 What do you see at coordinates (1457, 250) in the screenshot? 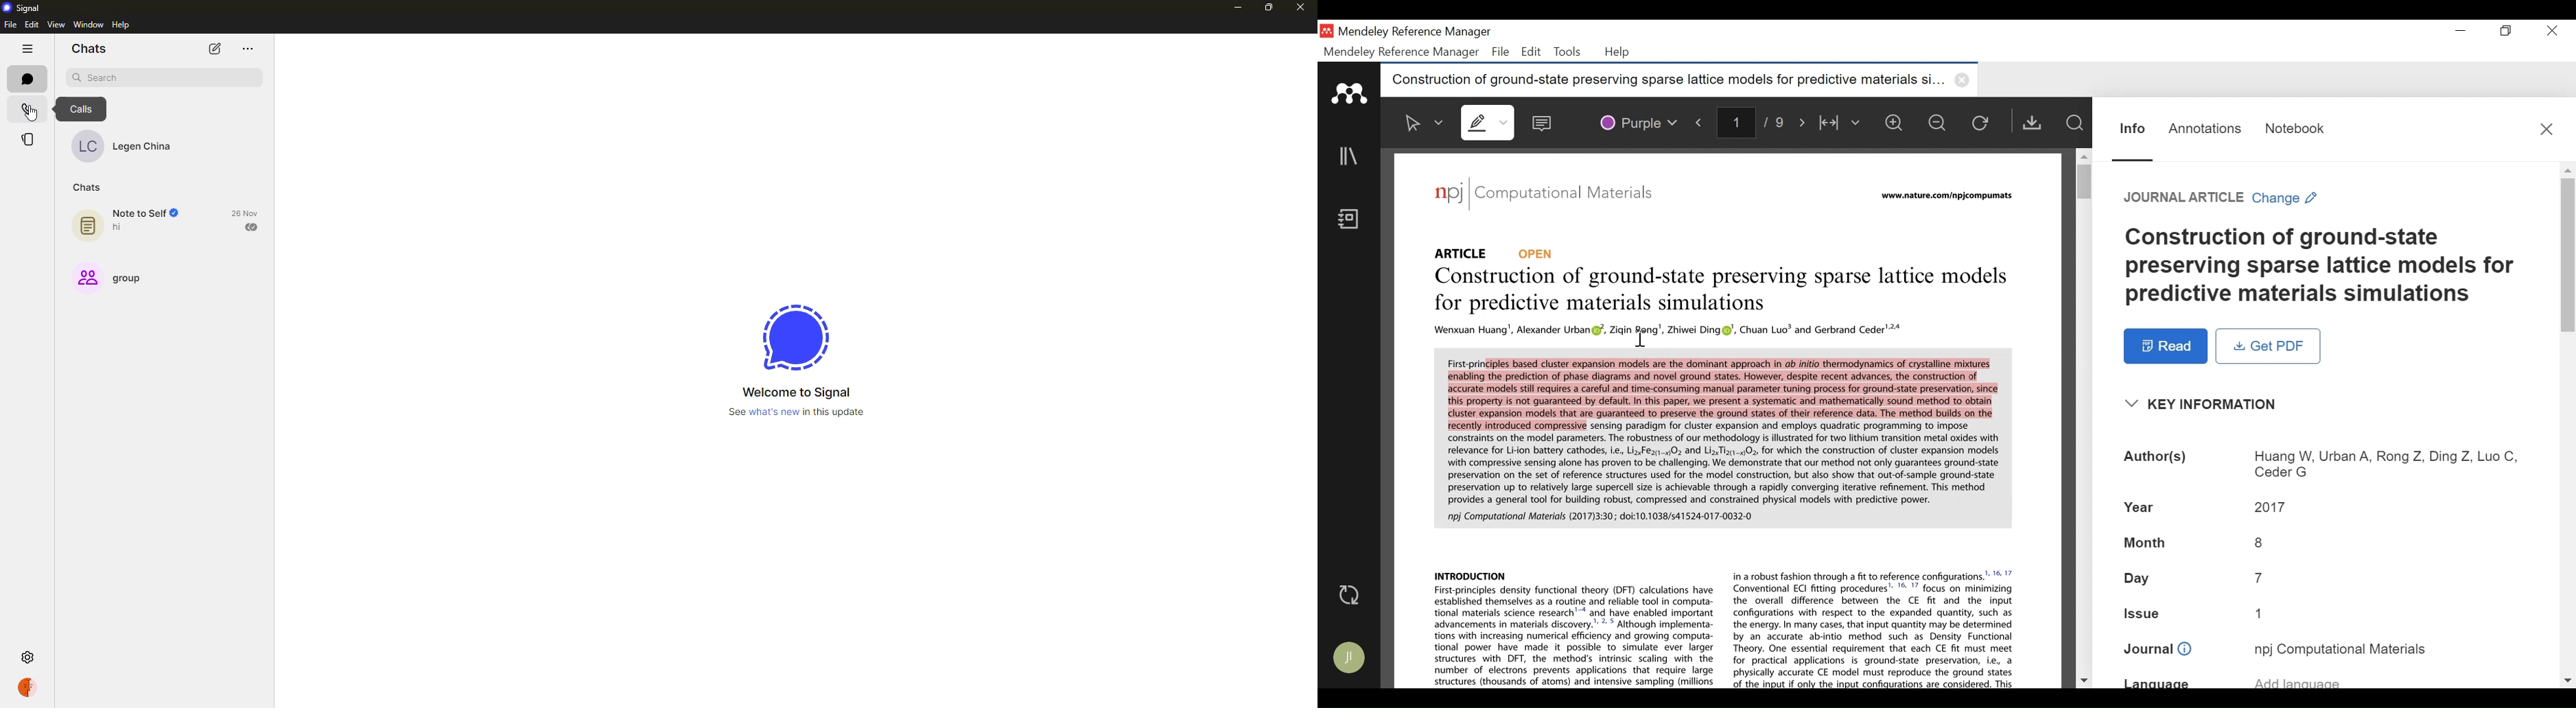
I see `Article` at bounding box center [1457, 250].